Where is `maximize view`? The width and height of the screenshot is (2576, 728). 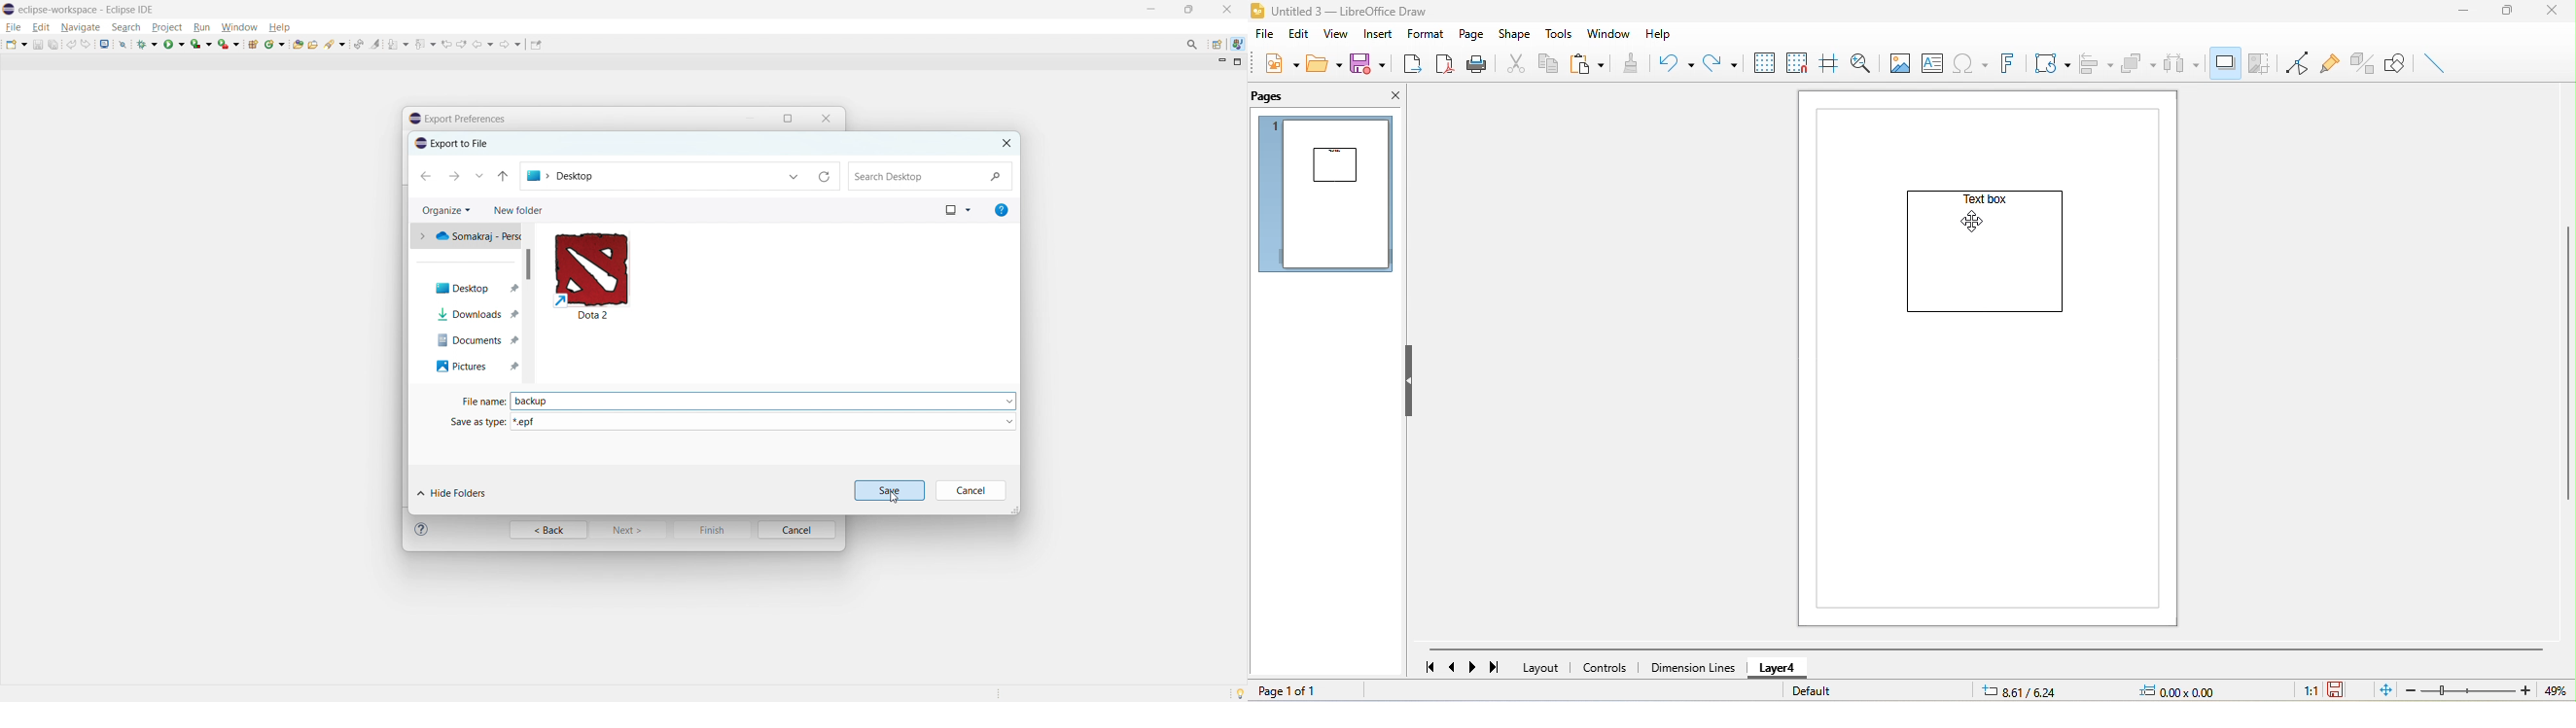 maximize view is located at coordinates (1238, 62).